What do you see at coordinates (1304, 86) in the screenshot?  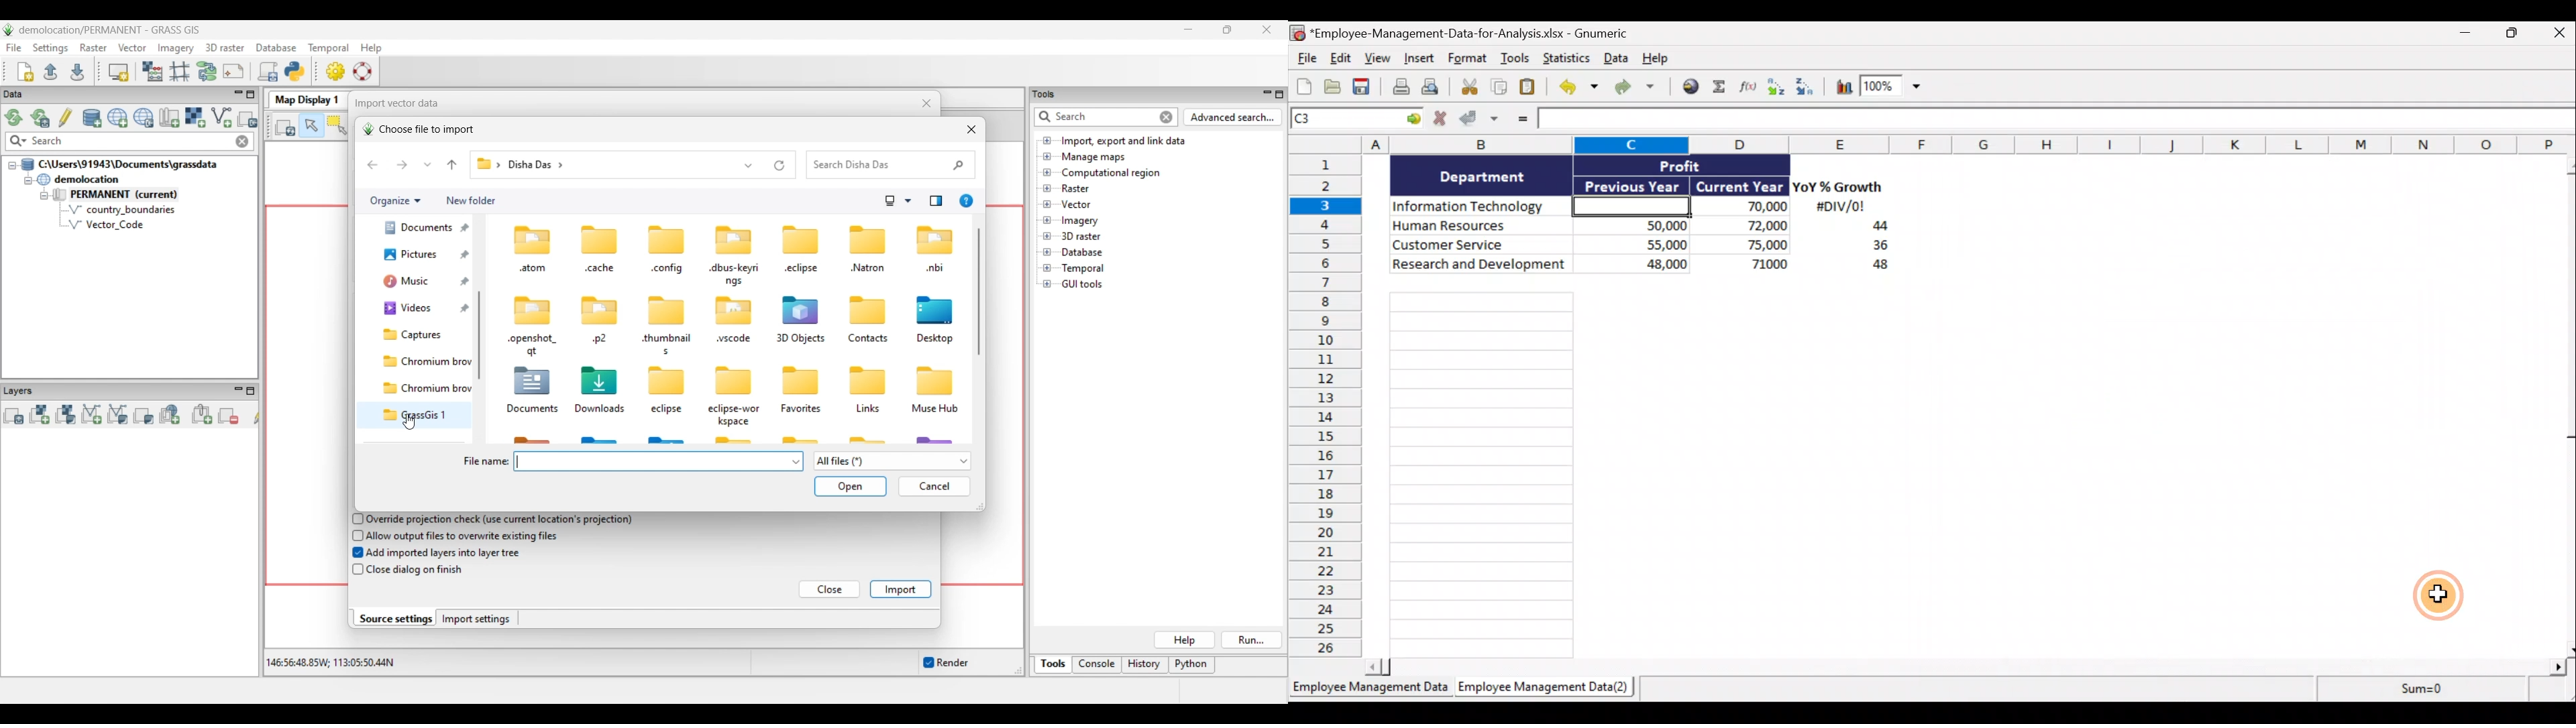 I see `Create new workbook` at bounding box center [1304, 86].